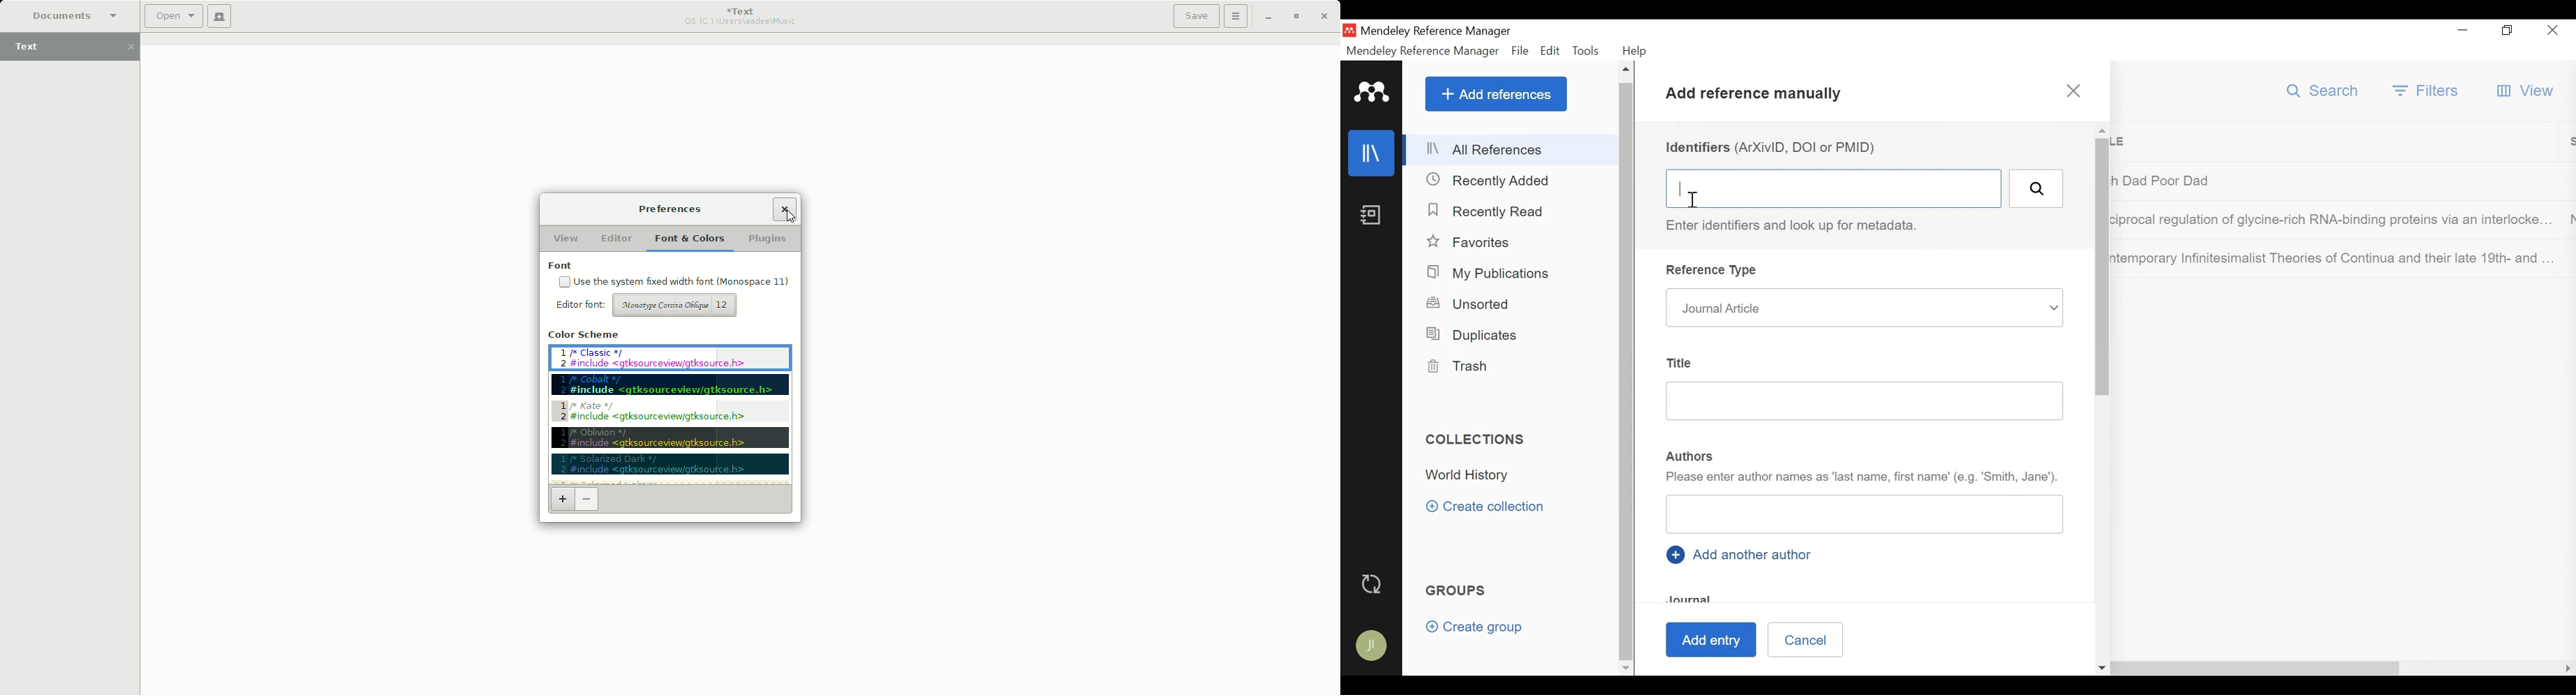 The width and height of the screenshot is (2576, 700). Describe the element at coordinates (1624, 670) in the screenshot. I see `Scroll down` at that location.